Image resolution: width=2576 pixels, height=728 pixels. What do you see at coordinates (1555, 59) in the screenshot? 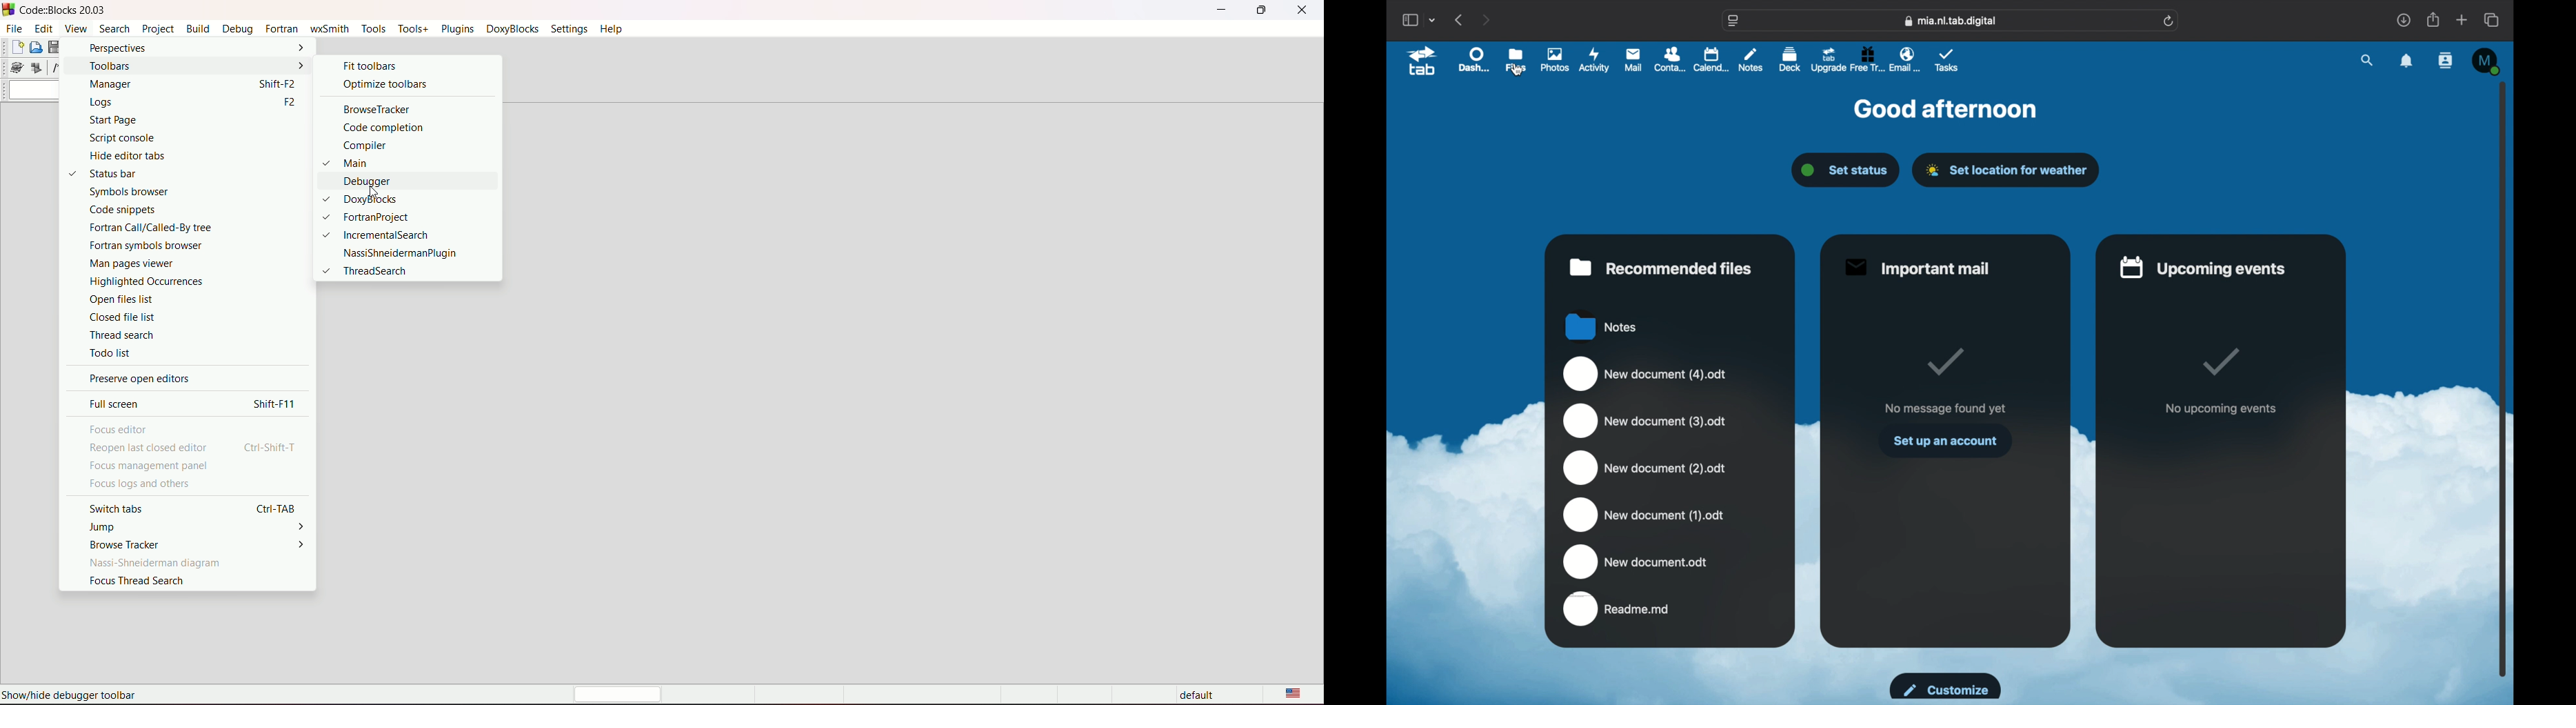
I see `photos` at bounding box center [1555, 59].